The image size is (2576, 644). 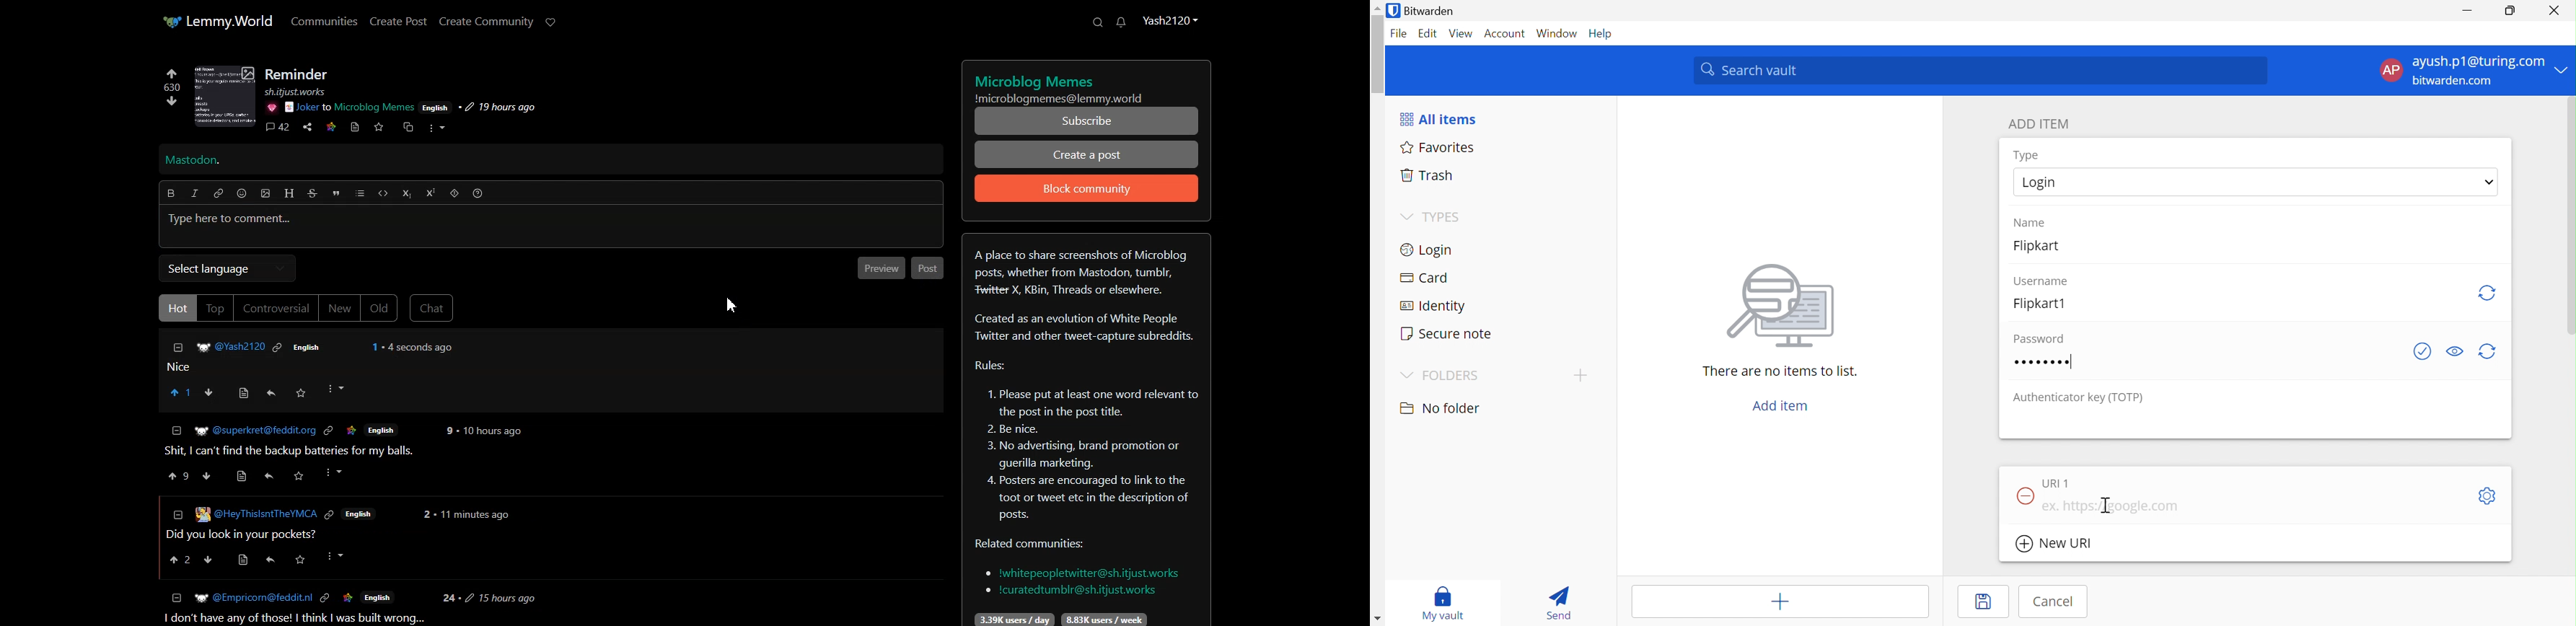 What do you see at coordinates (551, 22) in the screenshot?
I see `Support Lemmy` at bounding box center [551, 22].